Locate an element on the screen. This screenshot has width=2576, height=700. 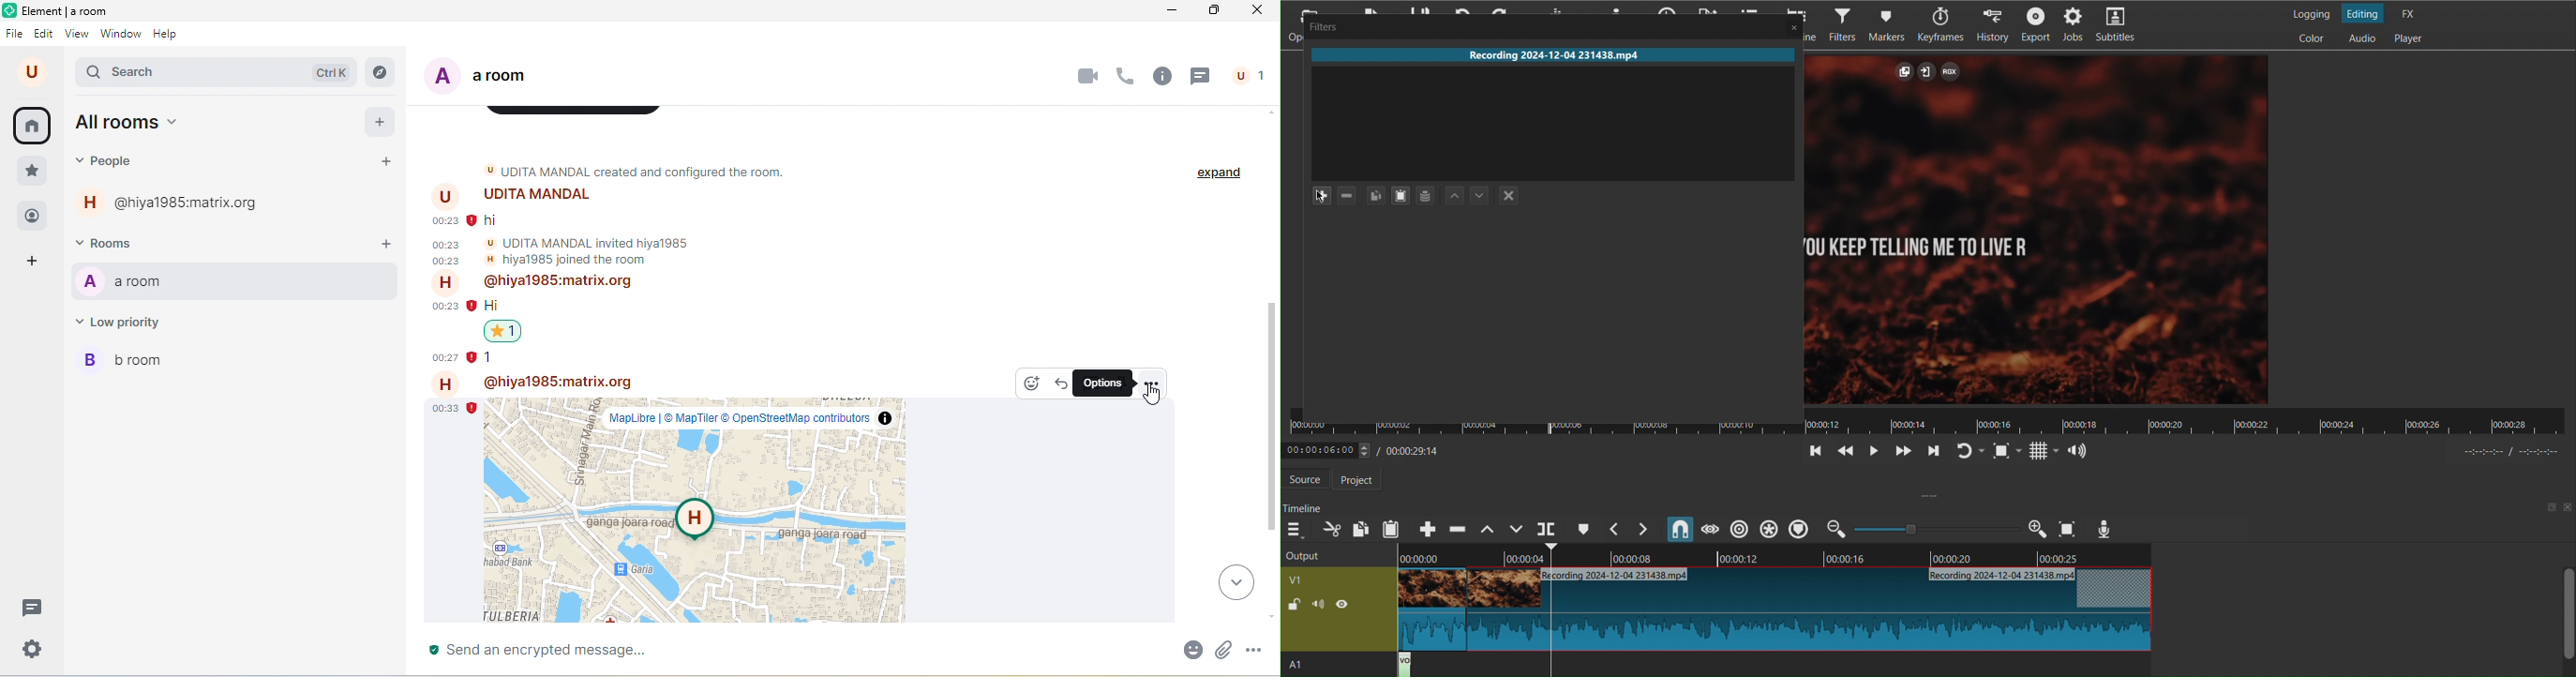
close is located at coordinates (2568, 508).